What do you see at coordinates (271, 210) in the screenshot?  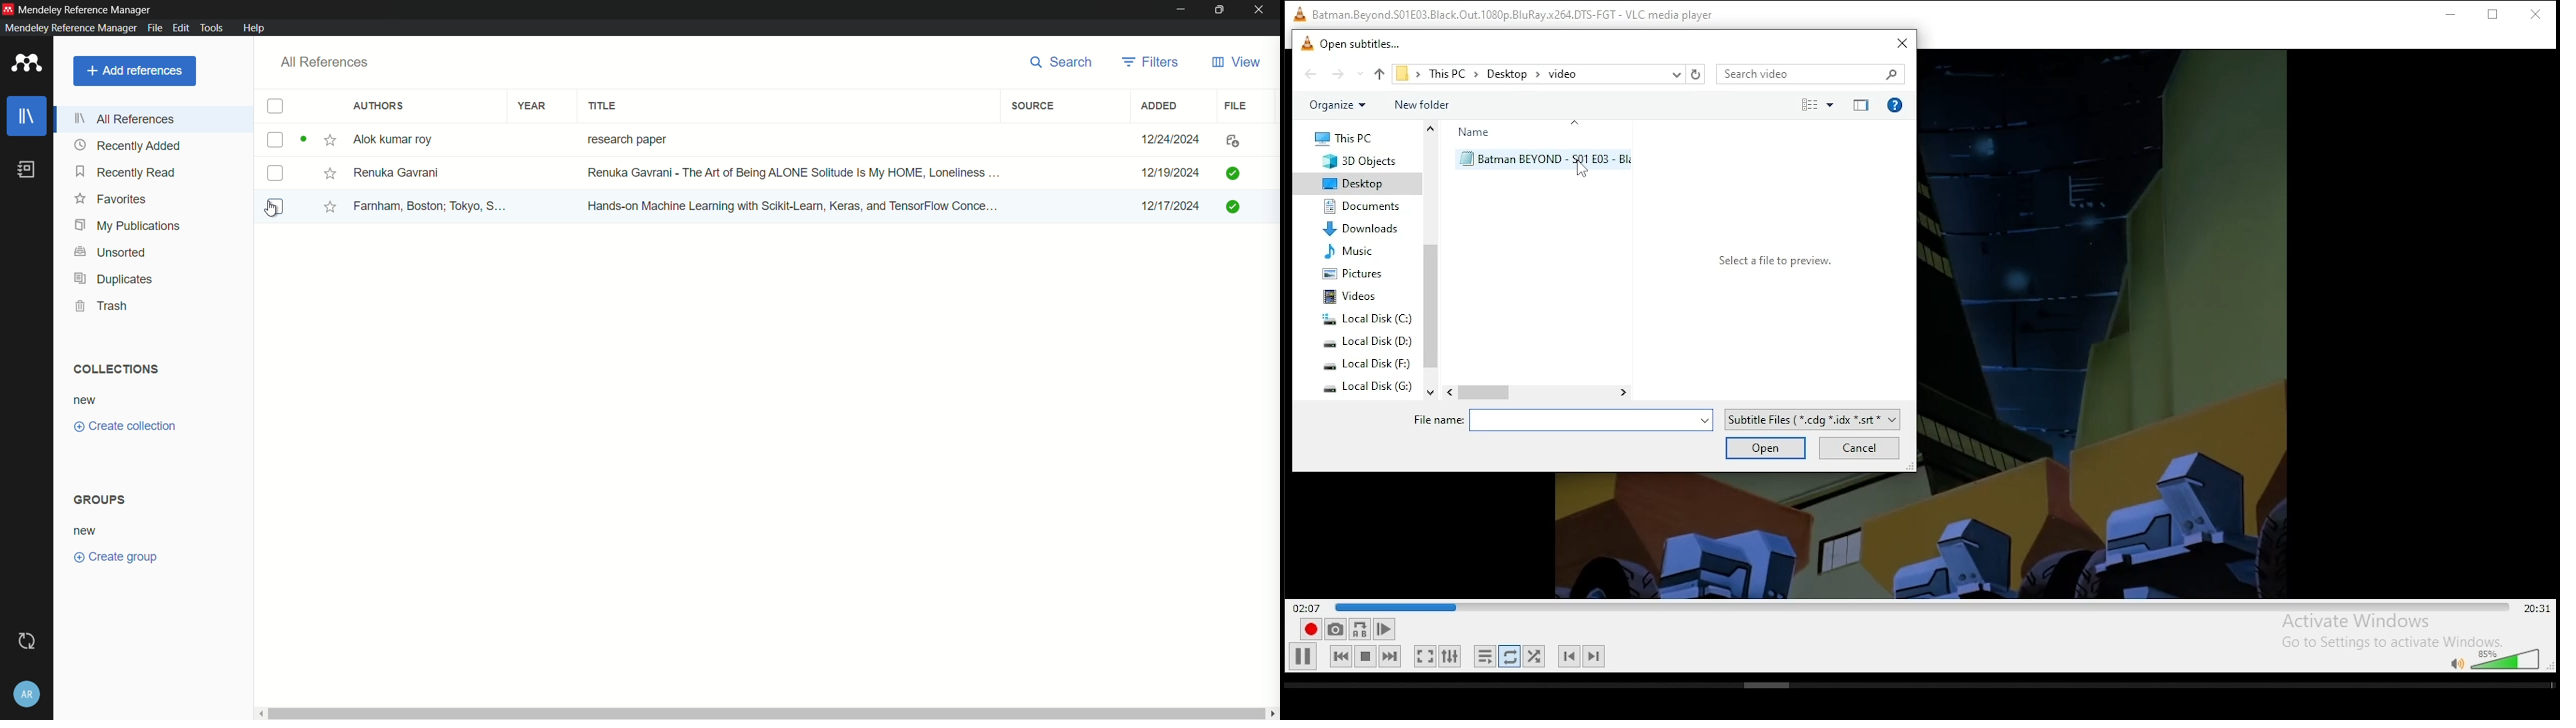 I see `cursor` at bounding box center [271, 210].